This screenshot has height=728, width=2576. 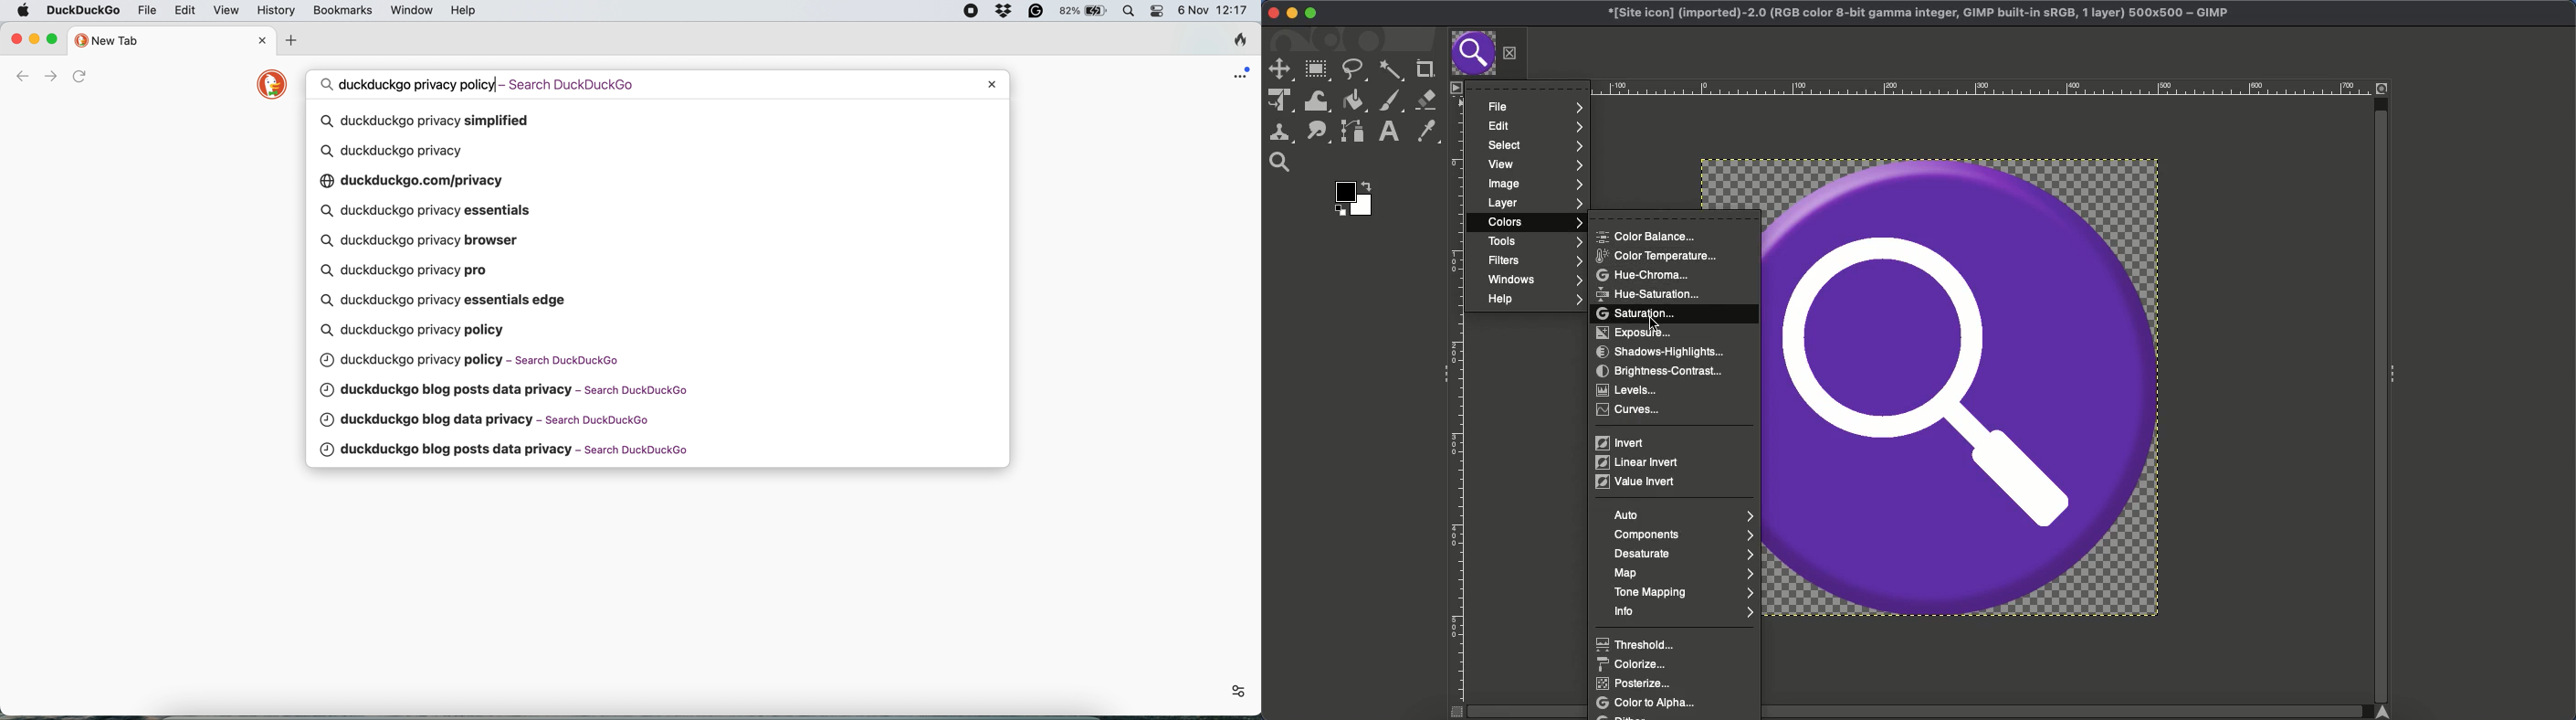 What do you see at coordinates (412, 10) in the screenshot?
I see `window` at bounding box center [412, 10].